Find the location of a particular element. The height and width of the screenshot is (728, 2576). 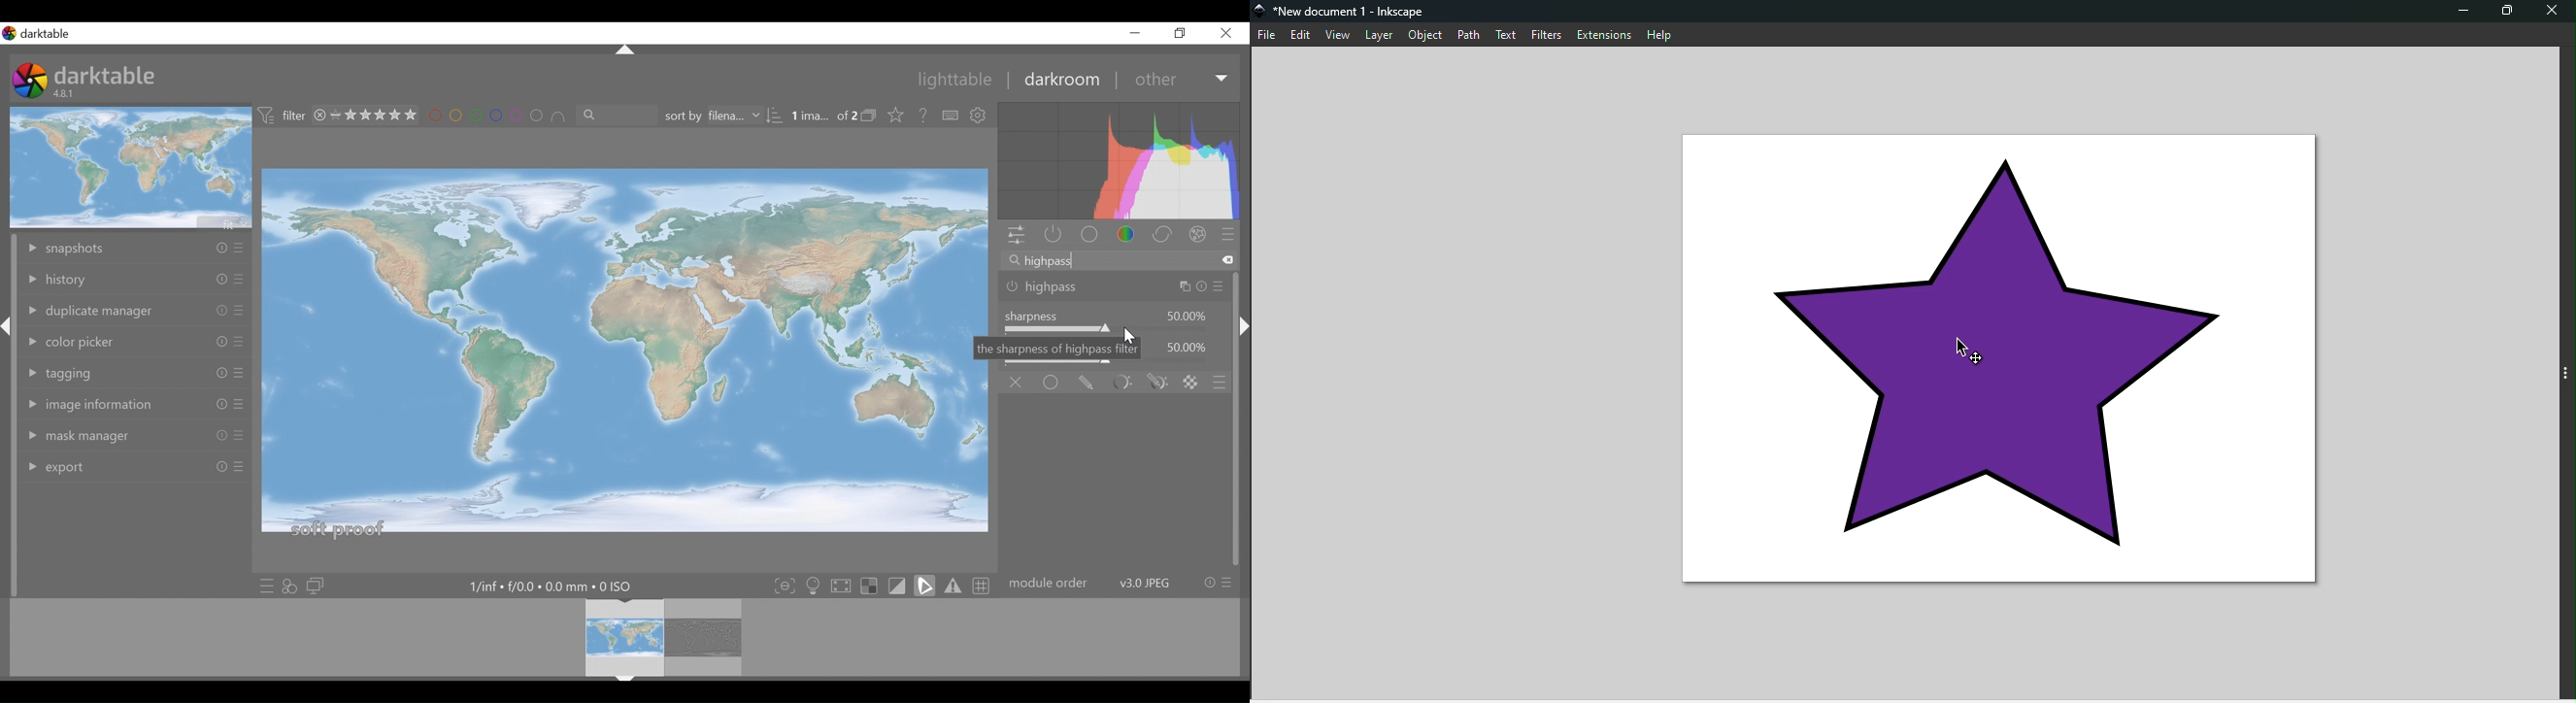

toggle guide lines is located at coordinates (982, 585).